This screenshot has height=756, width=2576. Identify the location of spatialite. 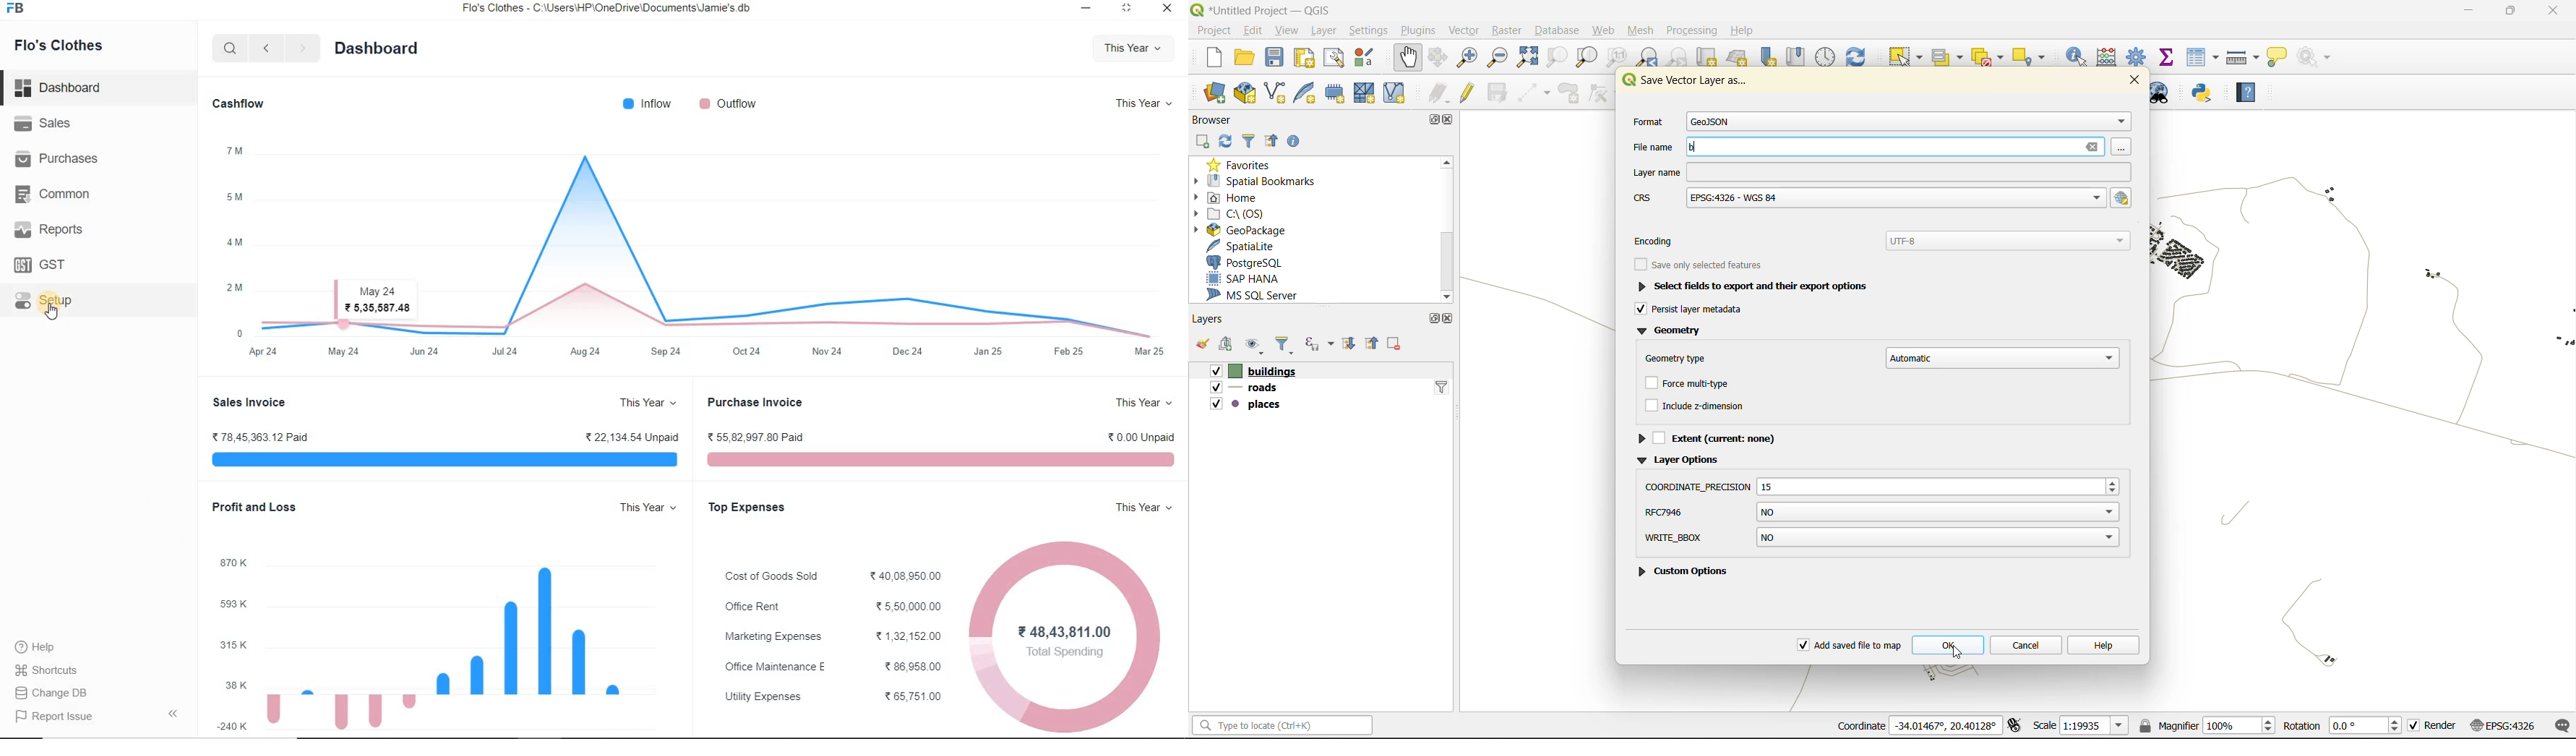
(1248, 247).